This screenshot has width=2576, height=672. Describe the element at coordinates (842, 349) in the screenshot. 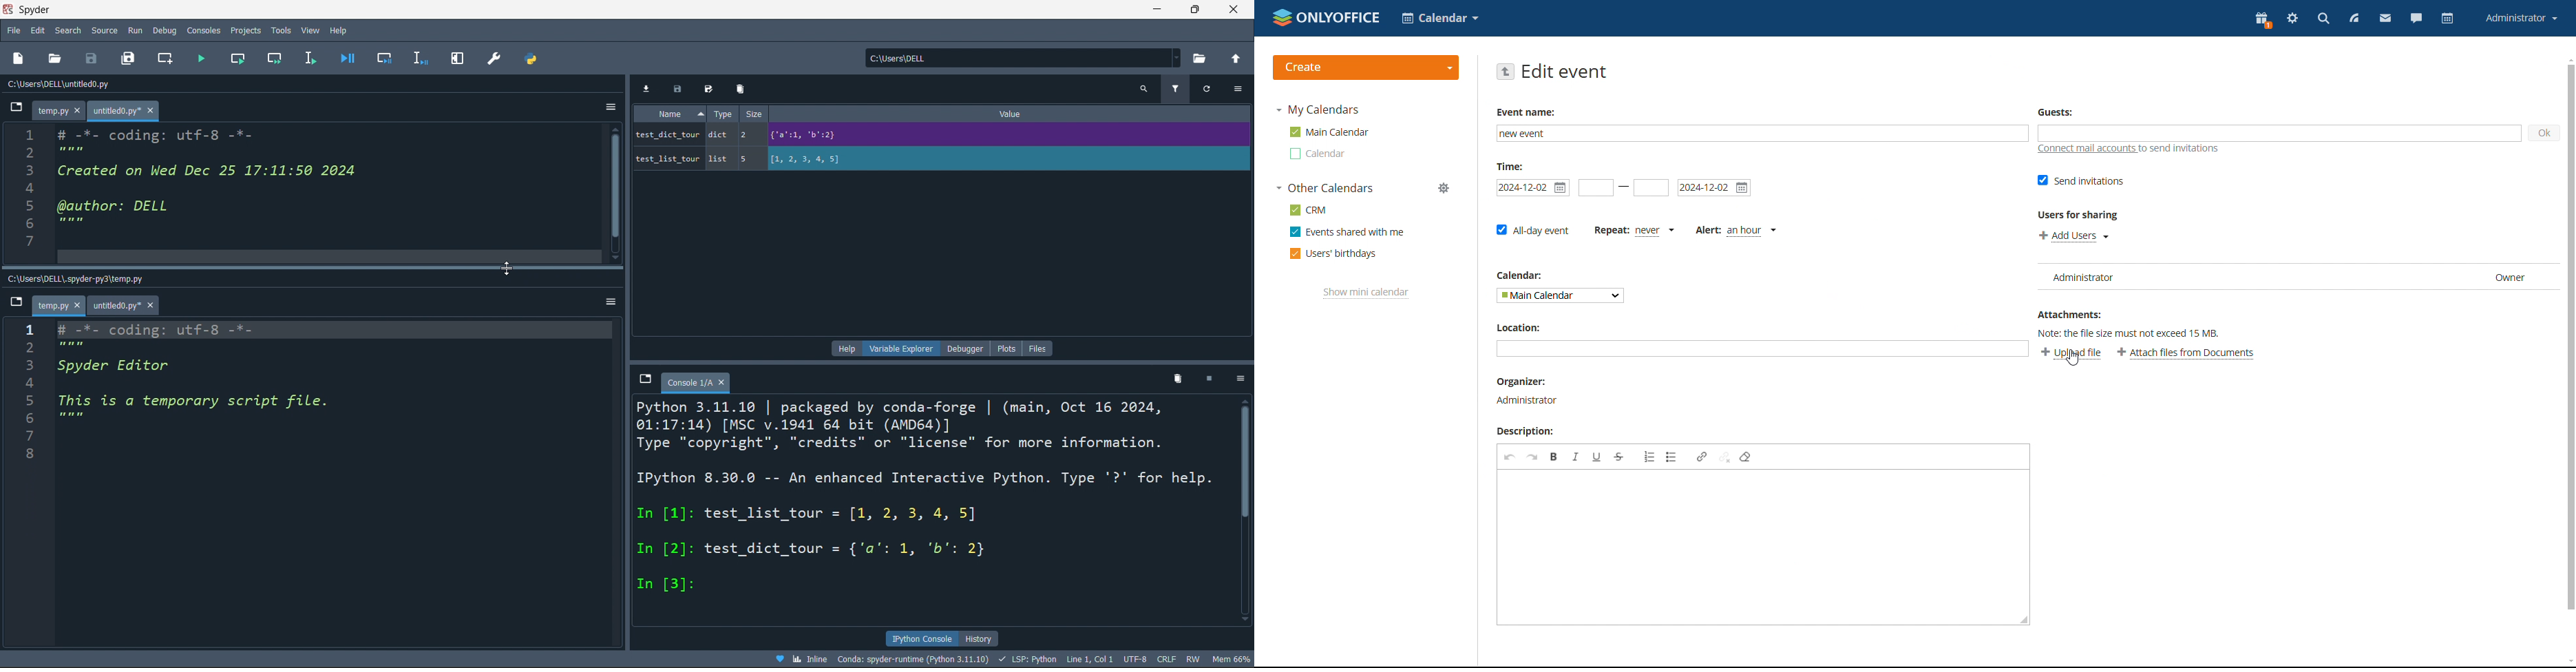

I see `help` at that location.